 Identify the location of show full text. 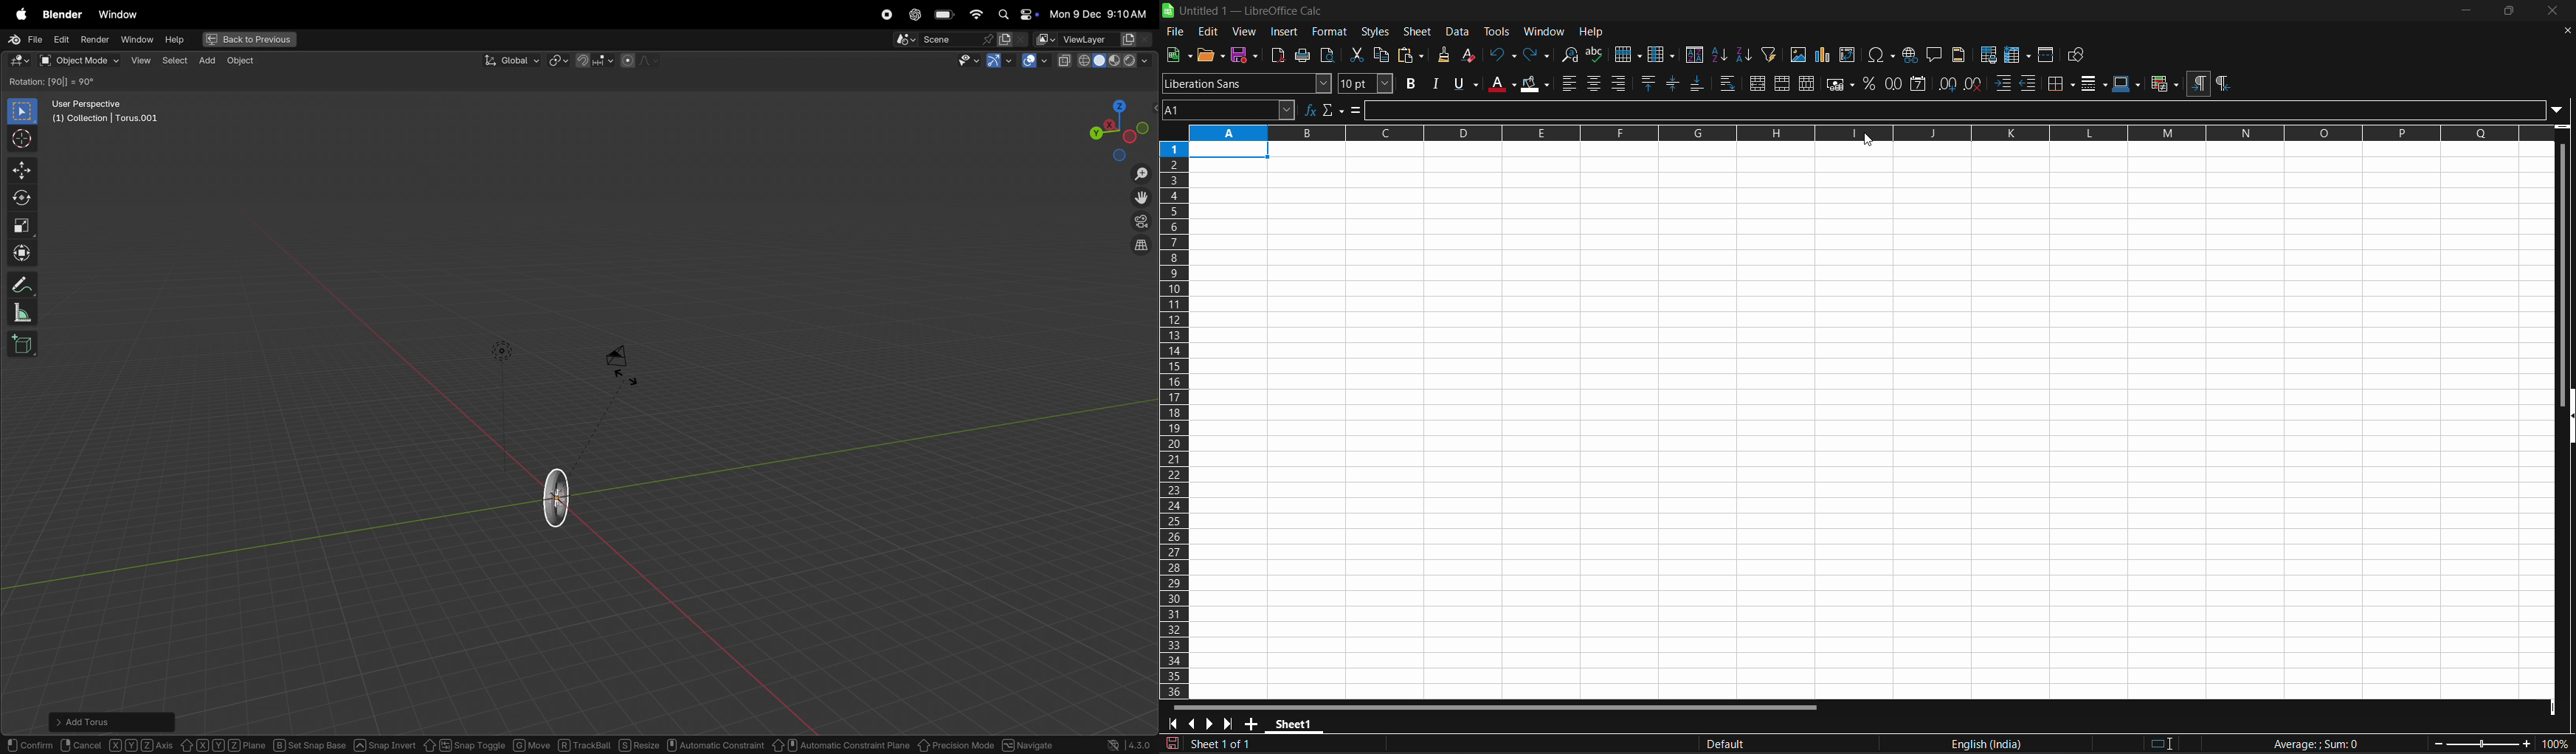
(2556, 111).